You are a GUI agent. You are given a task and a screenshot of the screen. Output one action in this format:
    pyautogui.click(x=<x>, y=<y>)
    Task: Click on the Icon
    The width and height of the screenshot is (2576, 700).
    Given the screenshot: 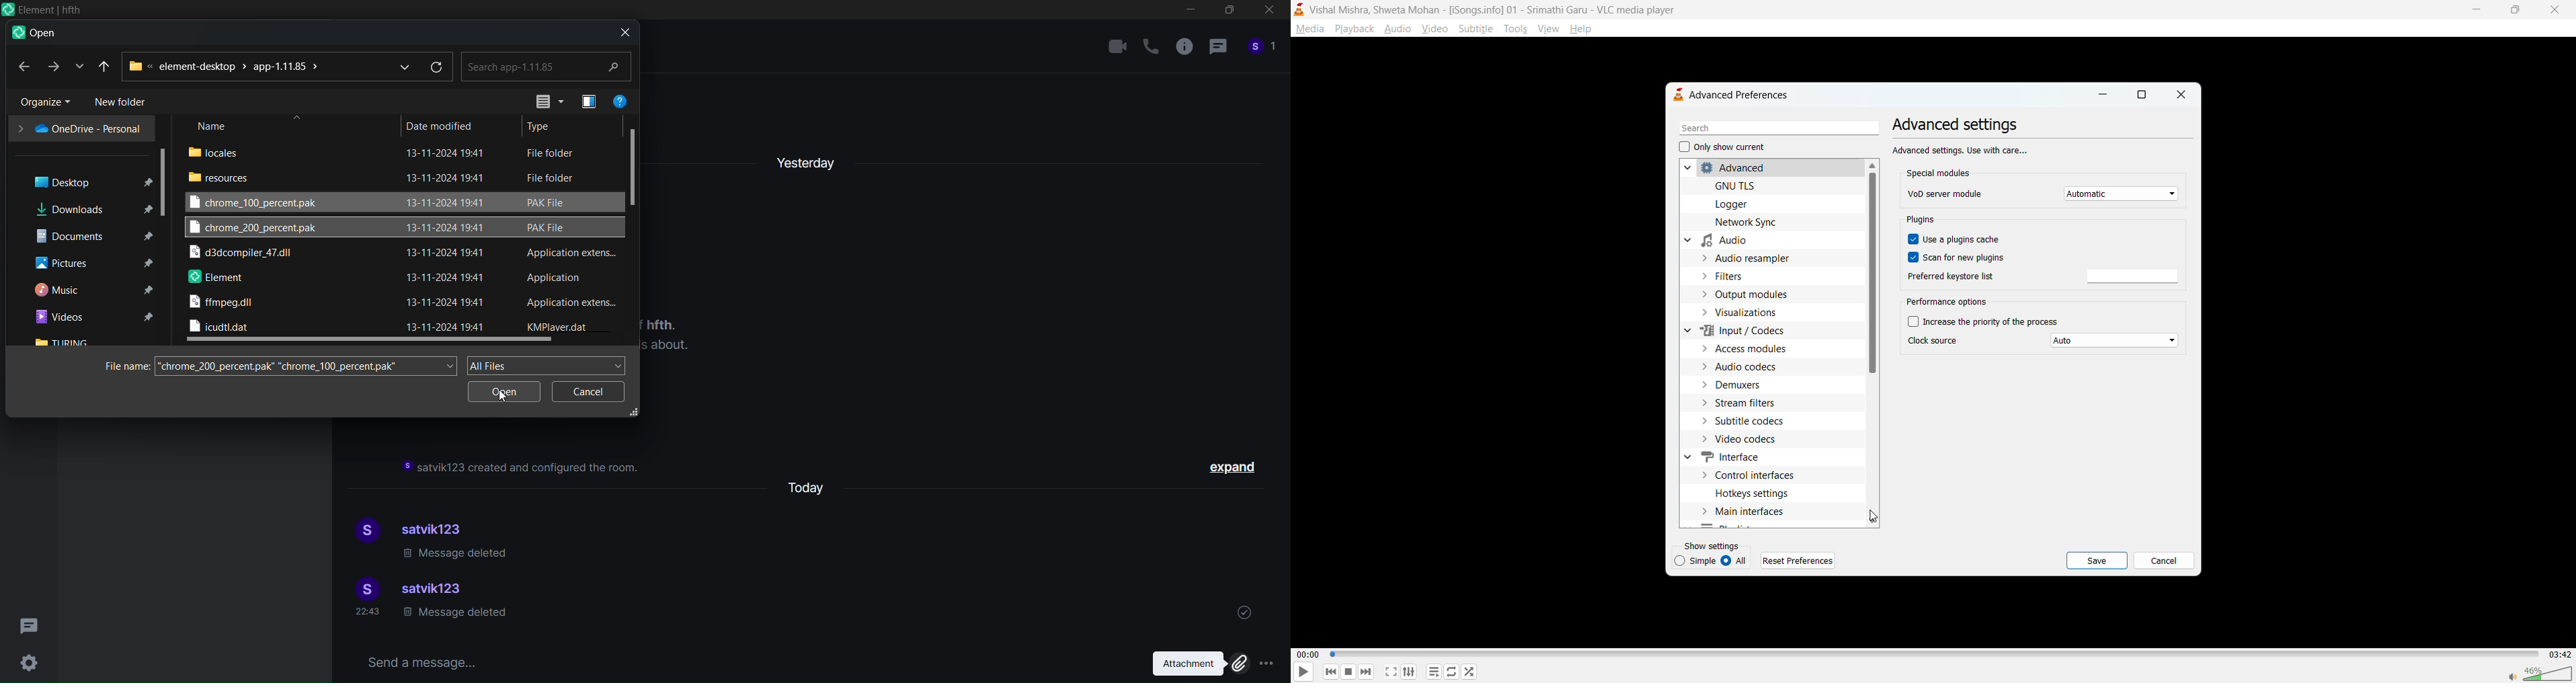 What is the action you would take?
    pyautogui.click(x=42, y=10)
    